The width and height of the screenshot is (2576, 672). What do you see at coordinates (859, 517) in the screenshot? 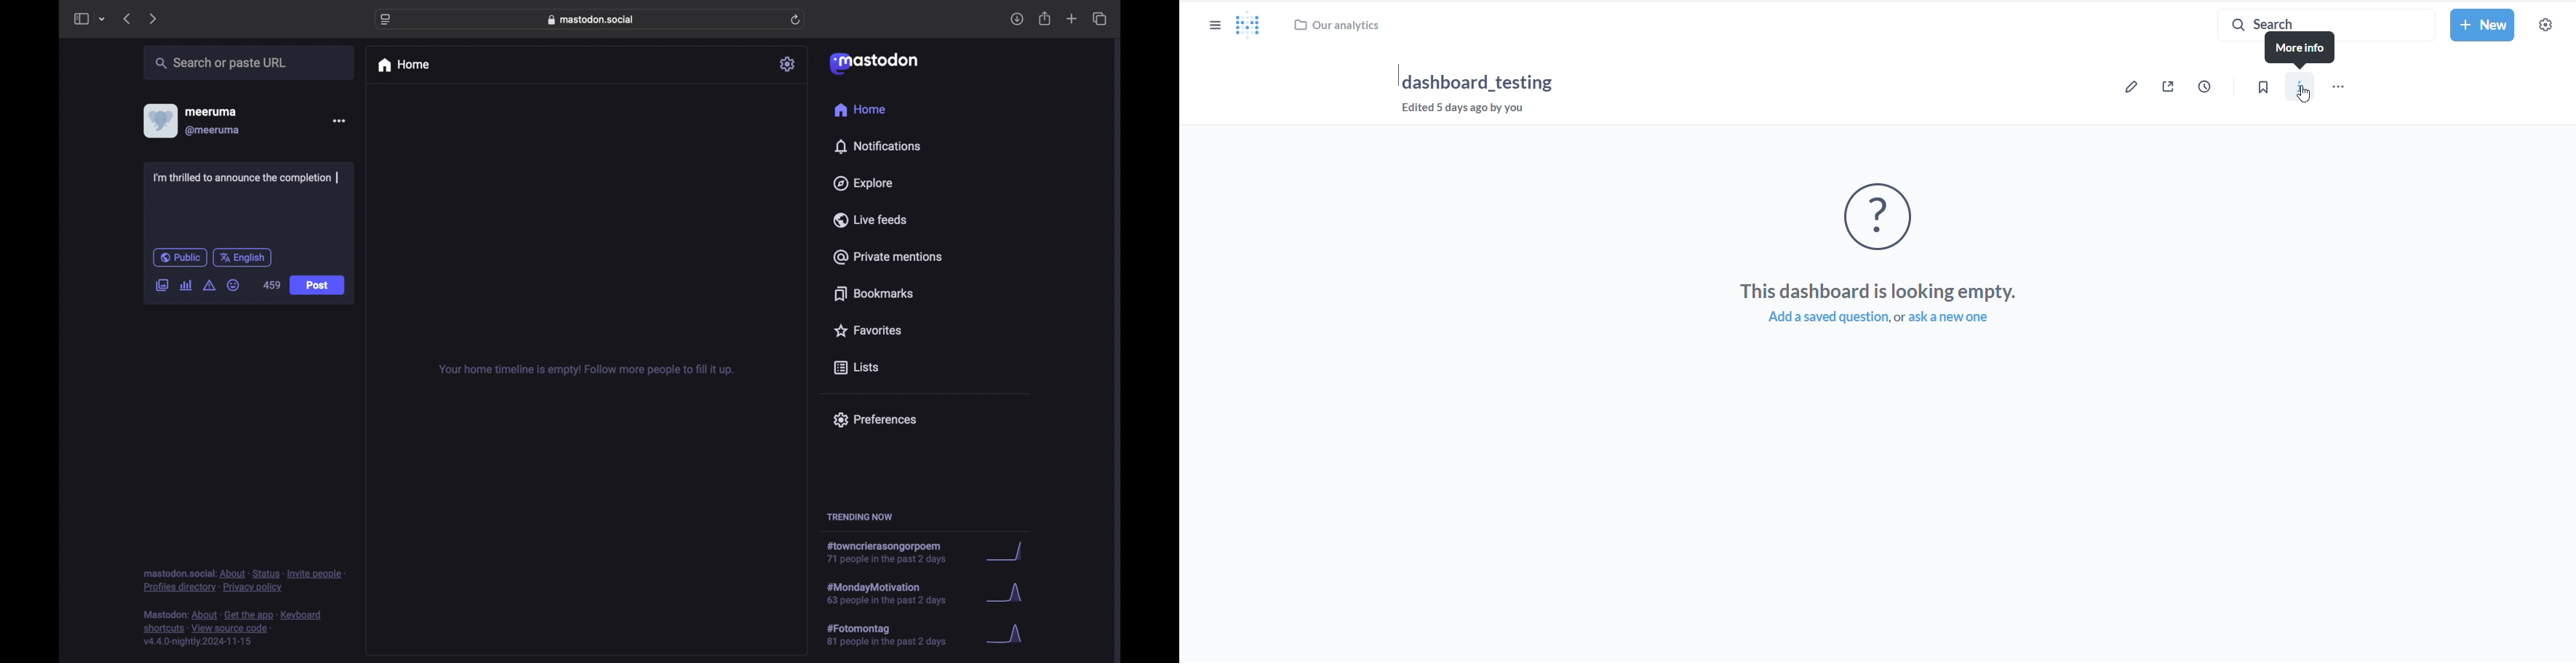
I see `trending now` at bounding box center [859, 517].